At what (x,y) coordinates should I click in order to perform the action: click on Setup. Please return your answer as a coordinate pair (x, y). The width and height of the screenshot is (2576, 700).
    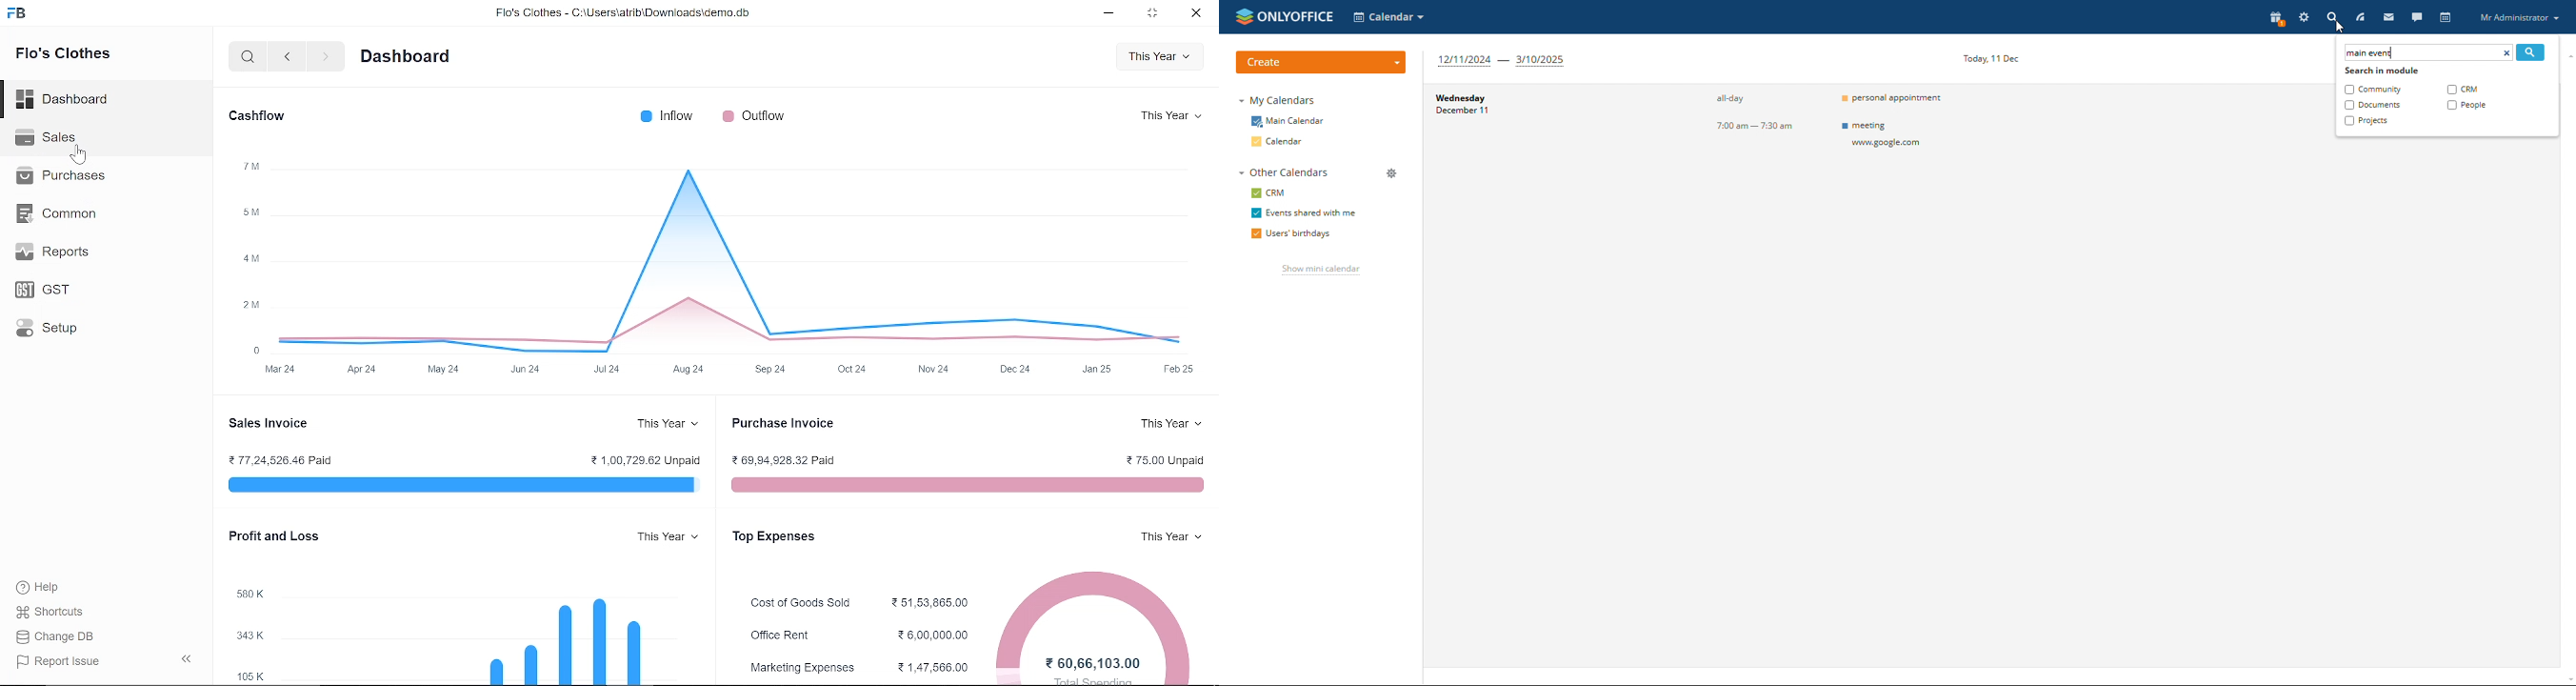
    Looking at the image, I should click on (68, 325).